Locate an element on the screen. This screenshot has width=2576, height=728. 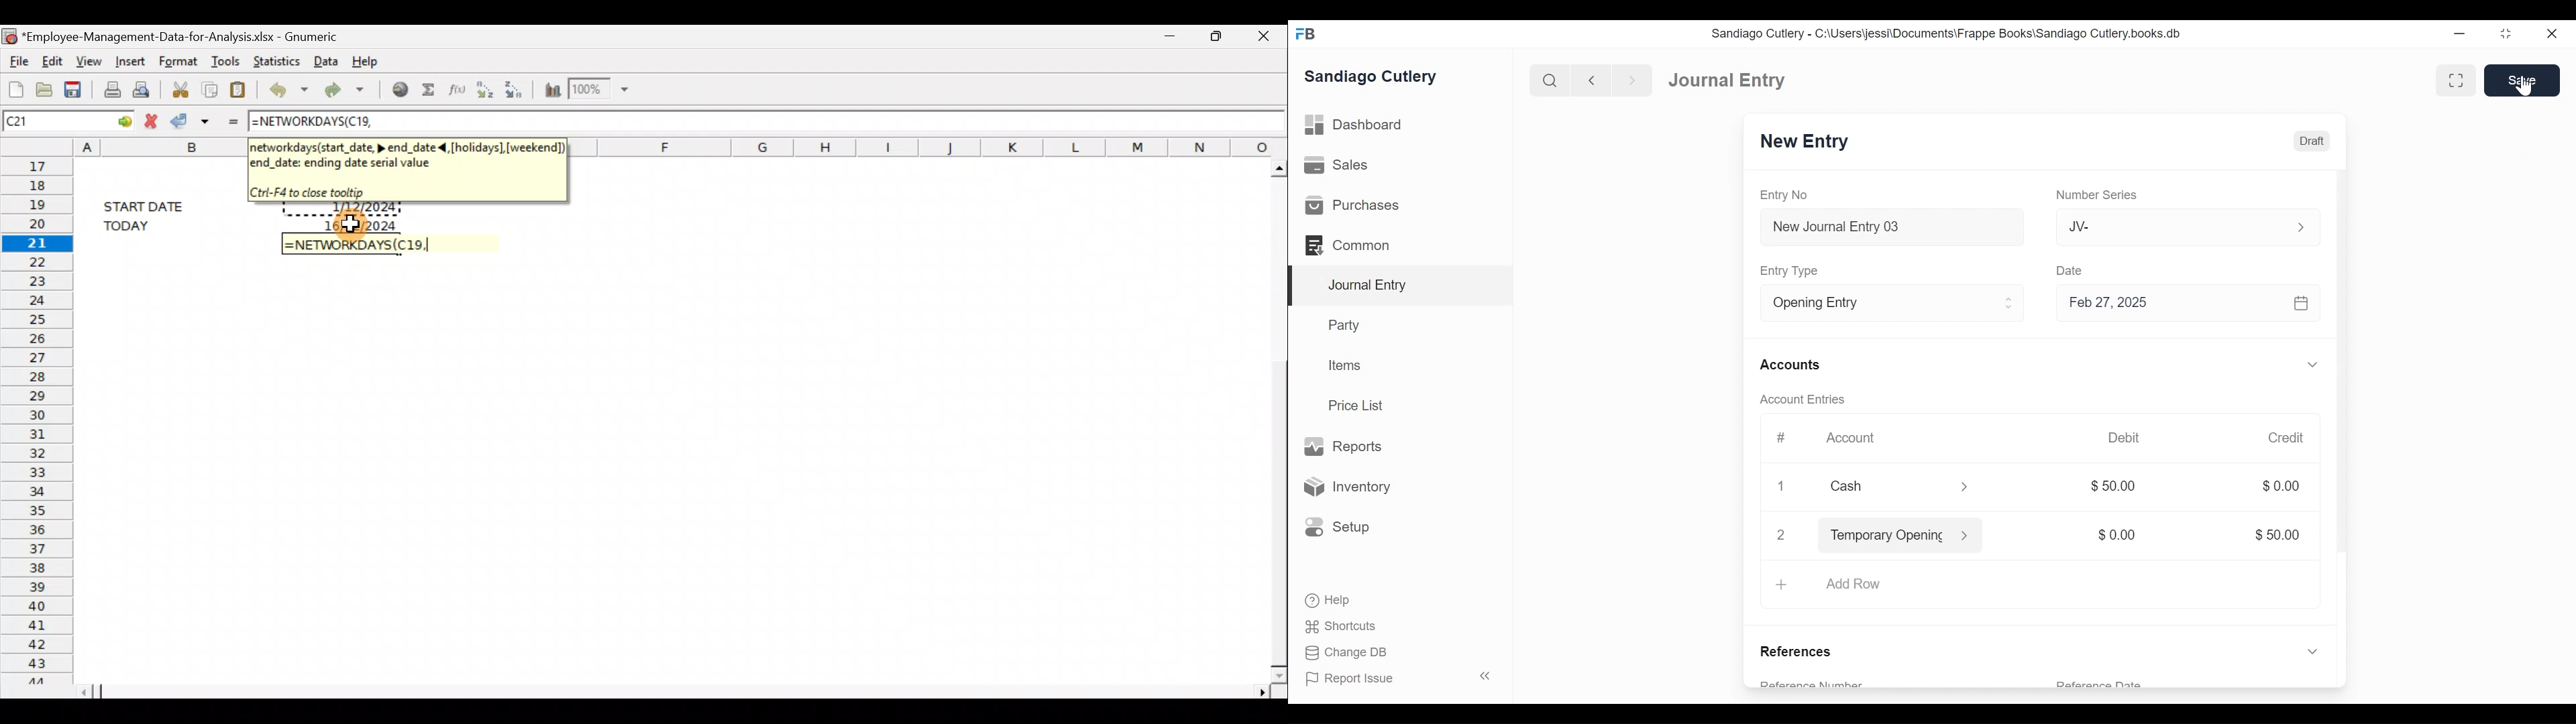
$0.00 is located at coordinates (2280, 486).